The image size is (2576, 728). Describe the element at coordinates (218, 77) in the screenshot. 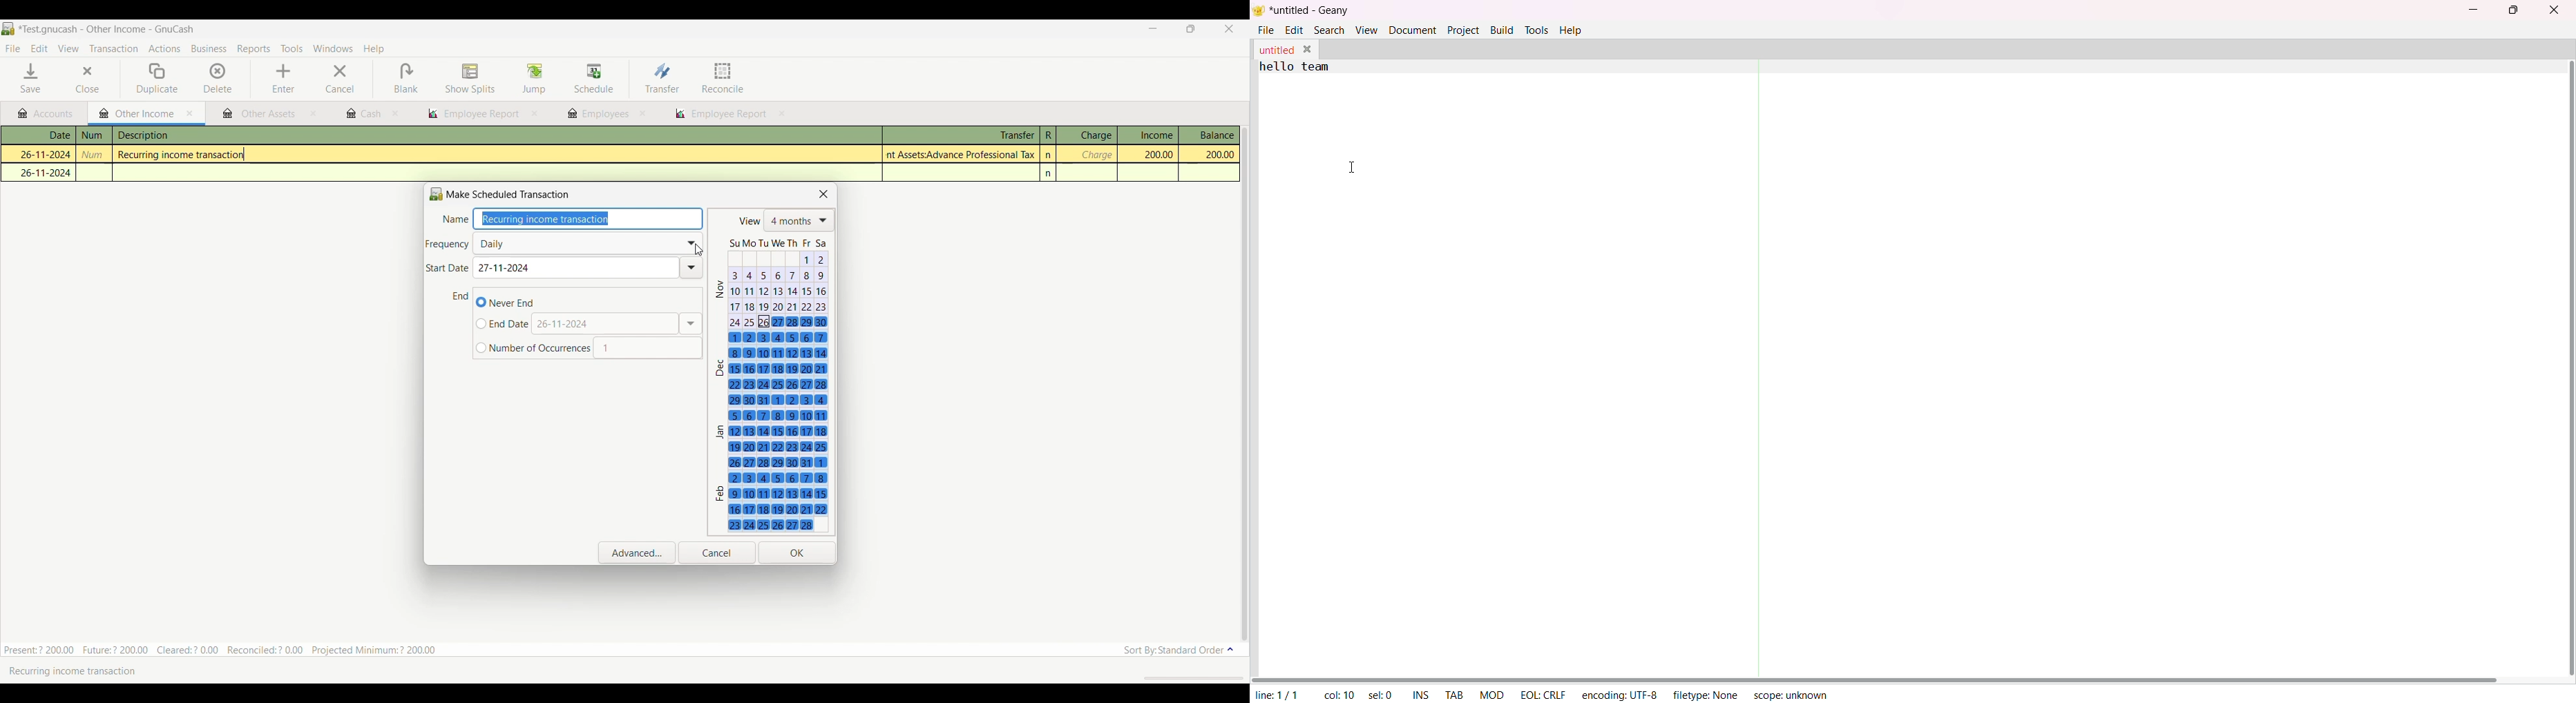

I see `Delete` at that location.